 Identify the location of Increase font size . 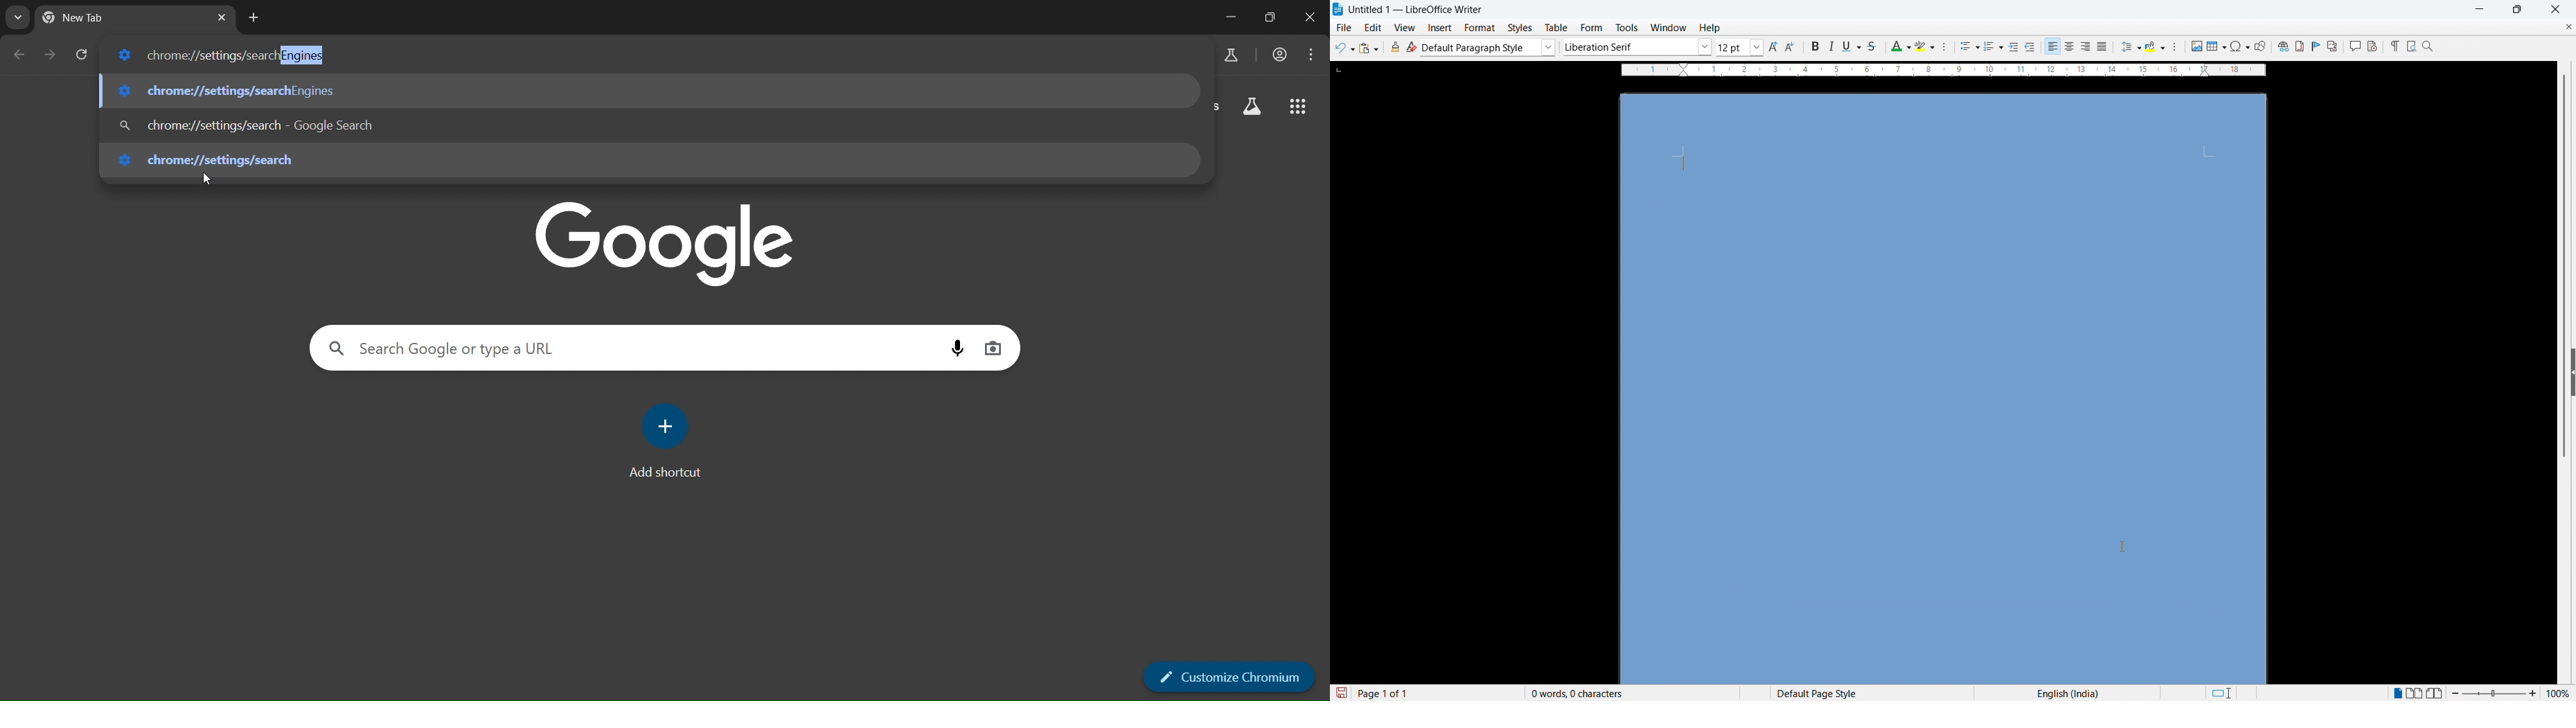
(1774, 47).